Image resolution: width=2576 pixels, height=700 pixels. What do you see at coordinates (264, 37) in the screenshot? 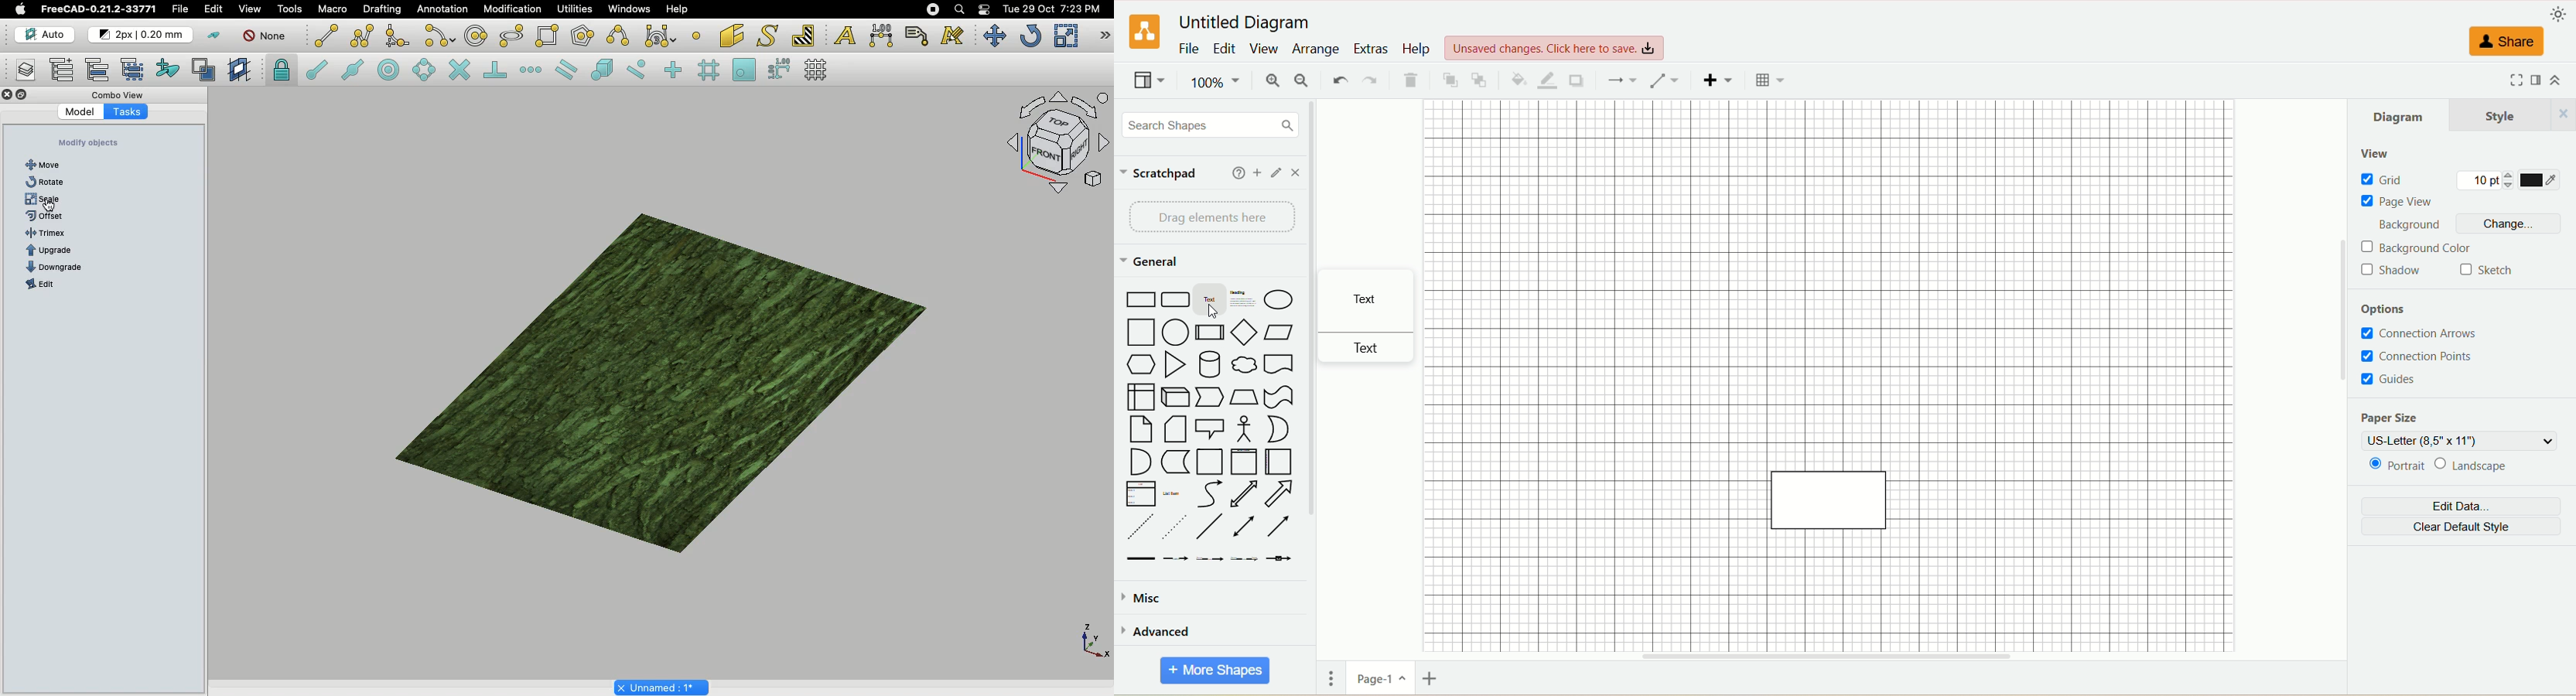
I see `None` at bounding box center [264, 37].